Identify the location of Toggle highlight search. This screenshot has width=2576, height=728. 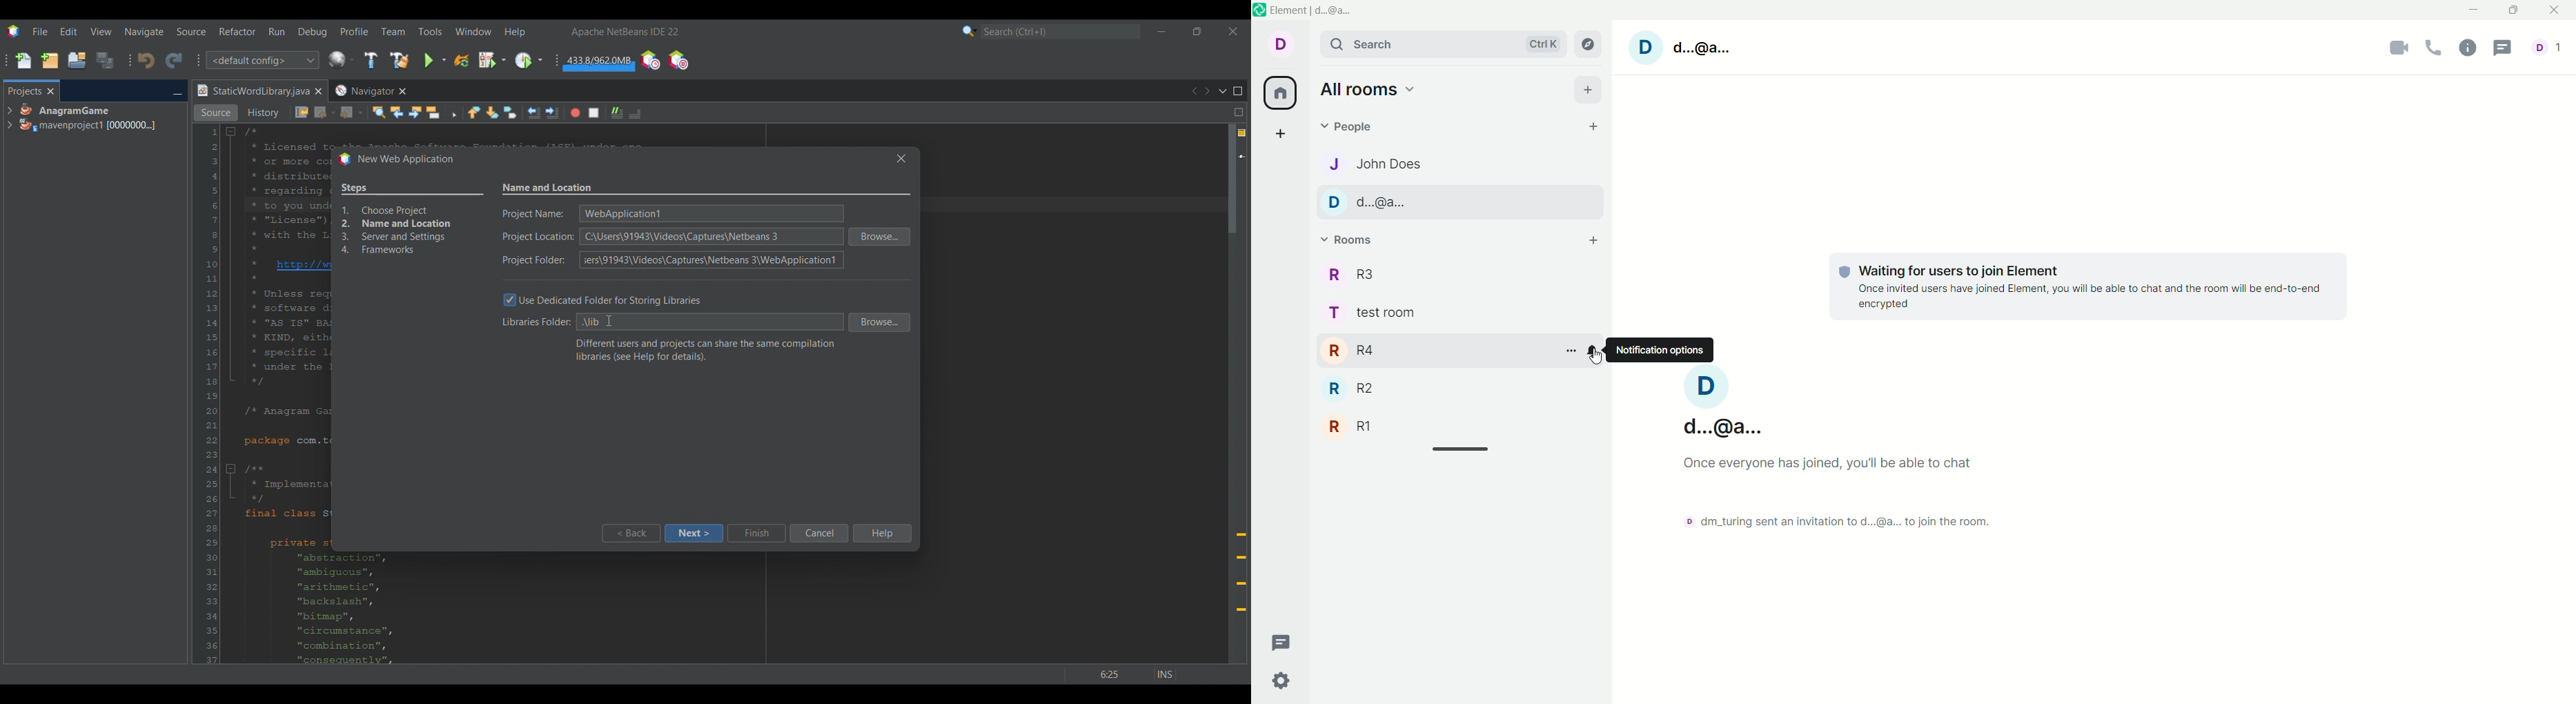
(433, 112).